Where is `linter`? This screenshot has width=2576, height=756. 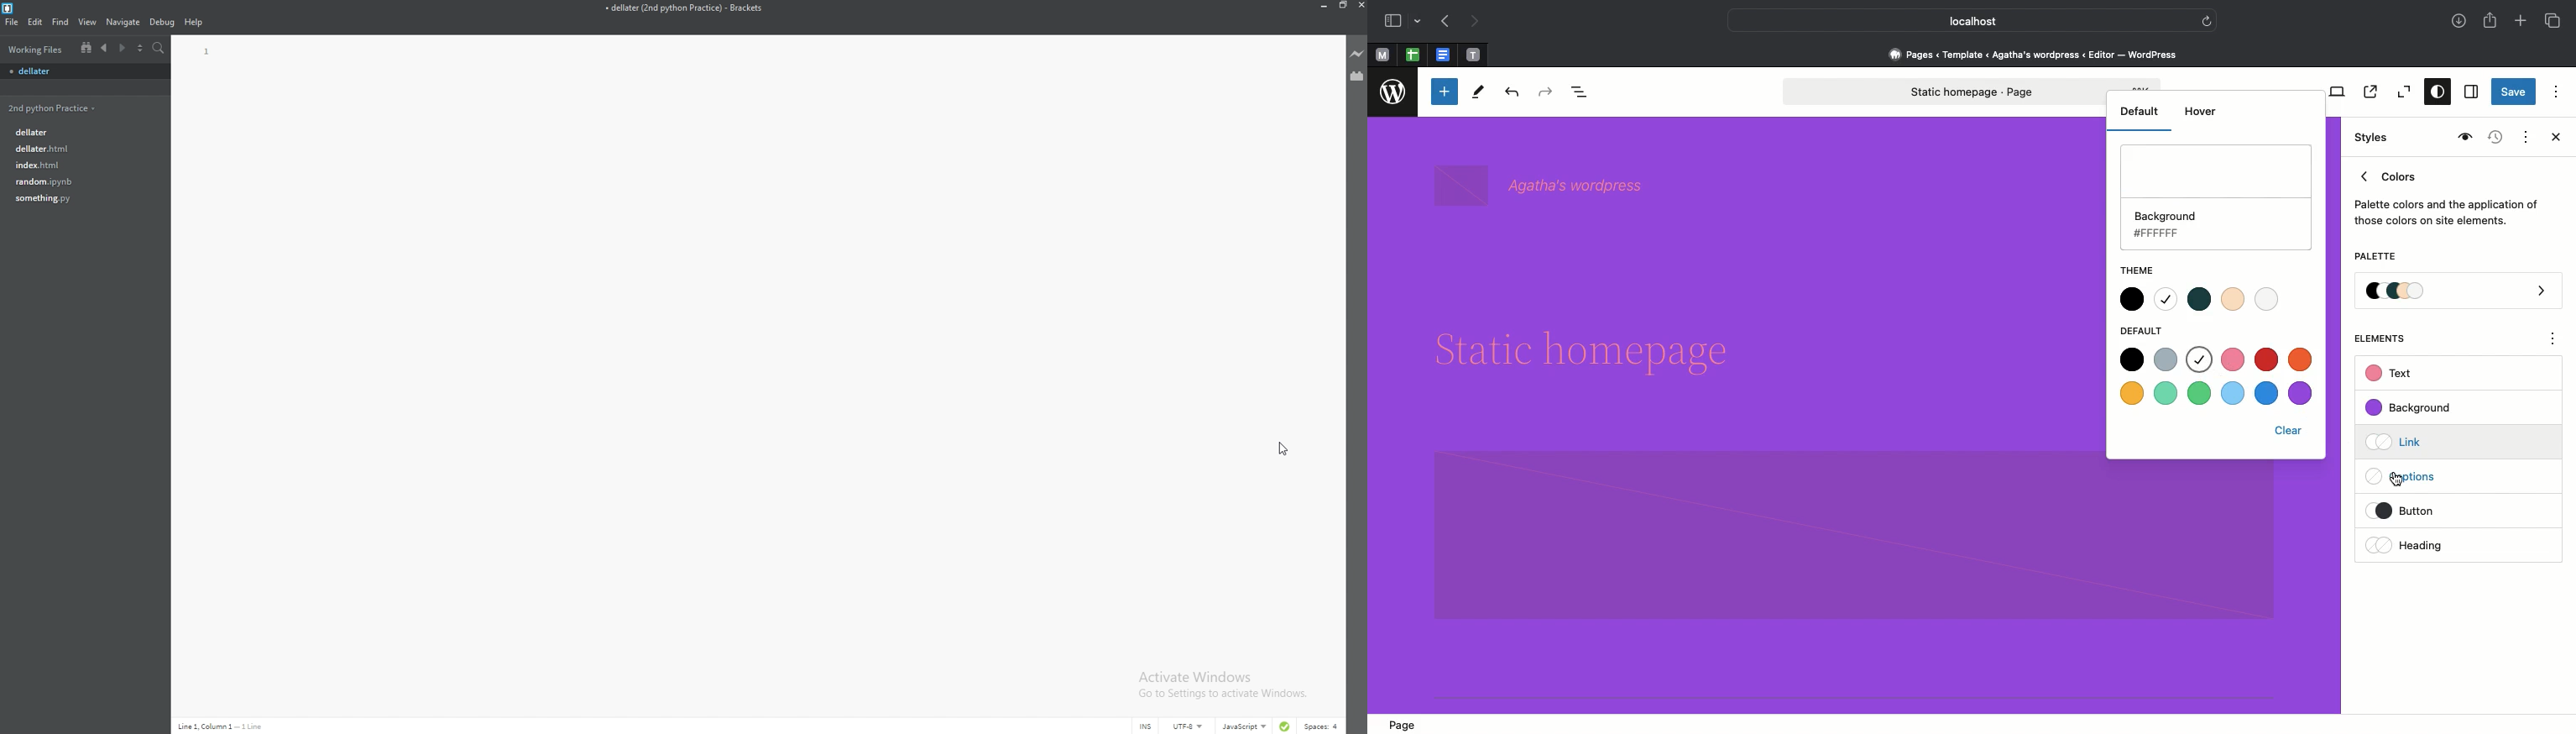 linter is located at coordinates (1286, 727).